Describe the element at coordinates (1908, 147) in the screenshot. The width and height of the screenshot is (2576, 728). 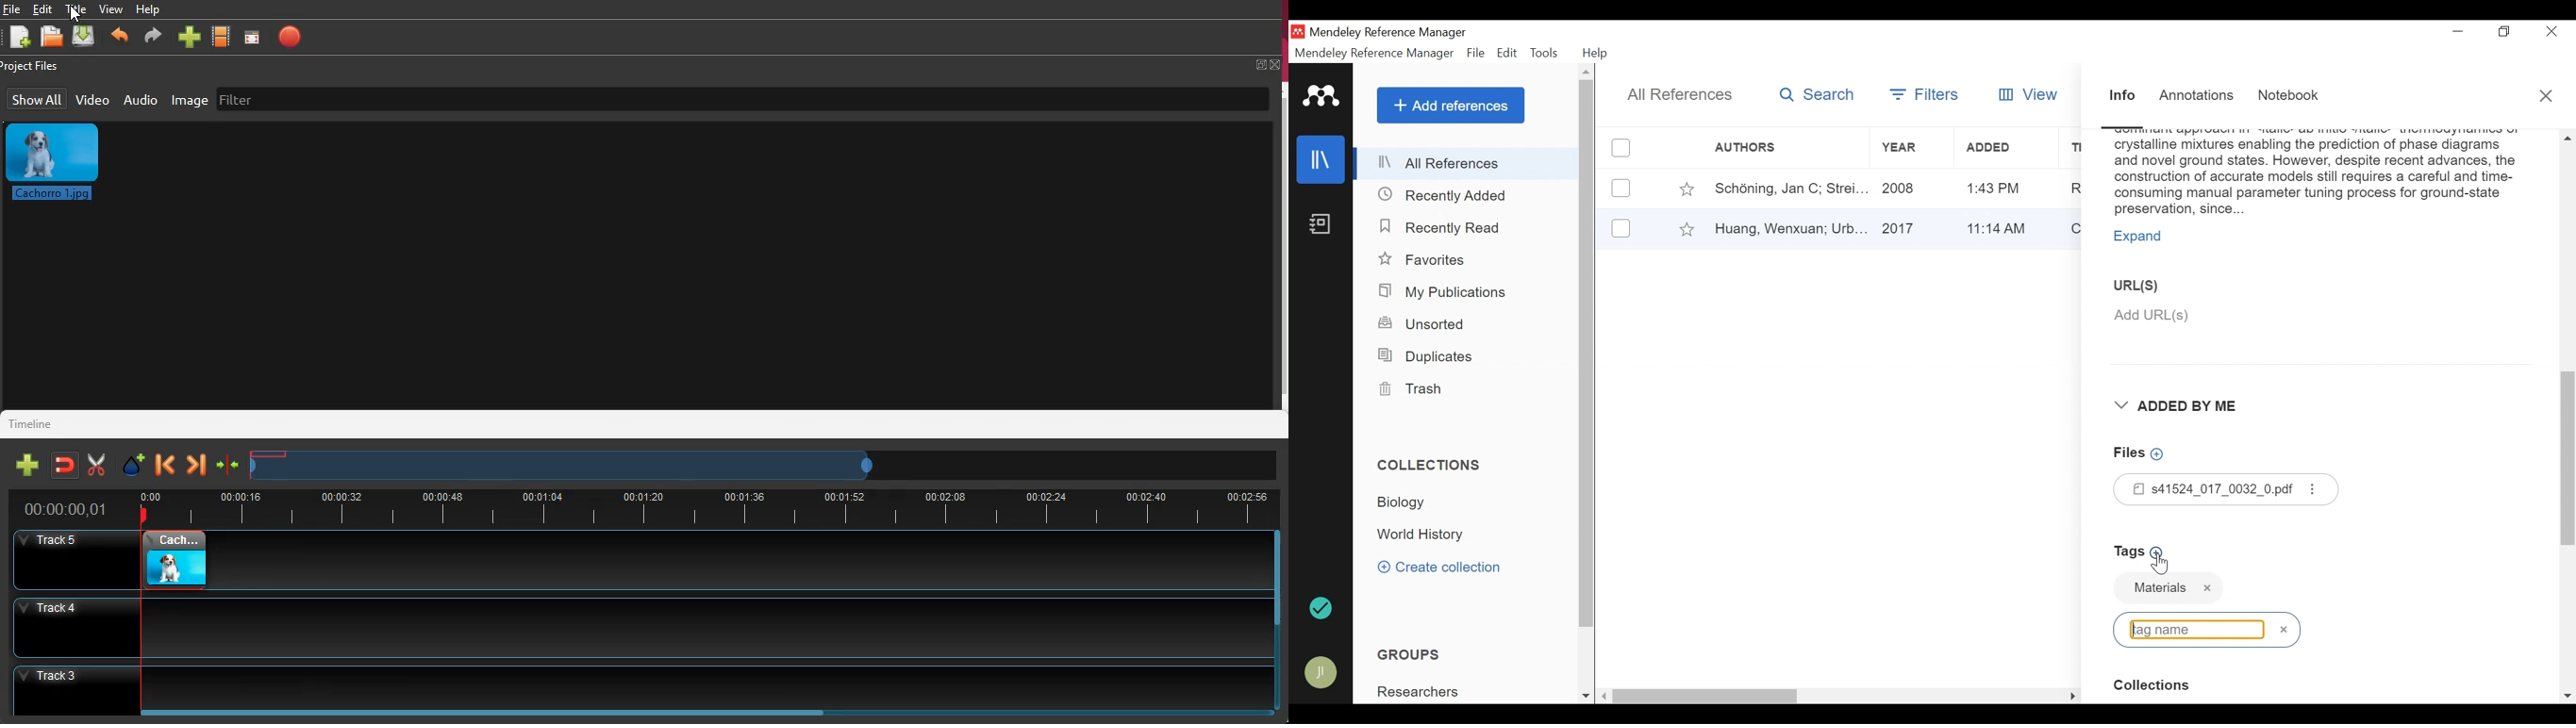
I see `Year` at that location.